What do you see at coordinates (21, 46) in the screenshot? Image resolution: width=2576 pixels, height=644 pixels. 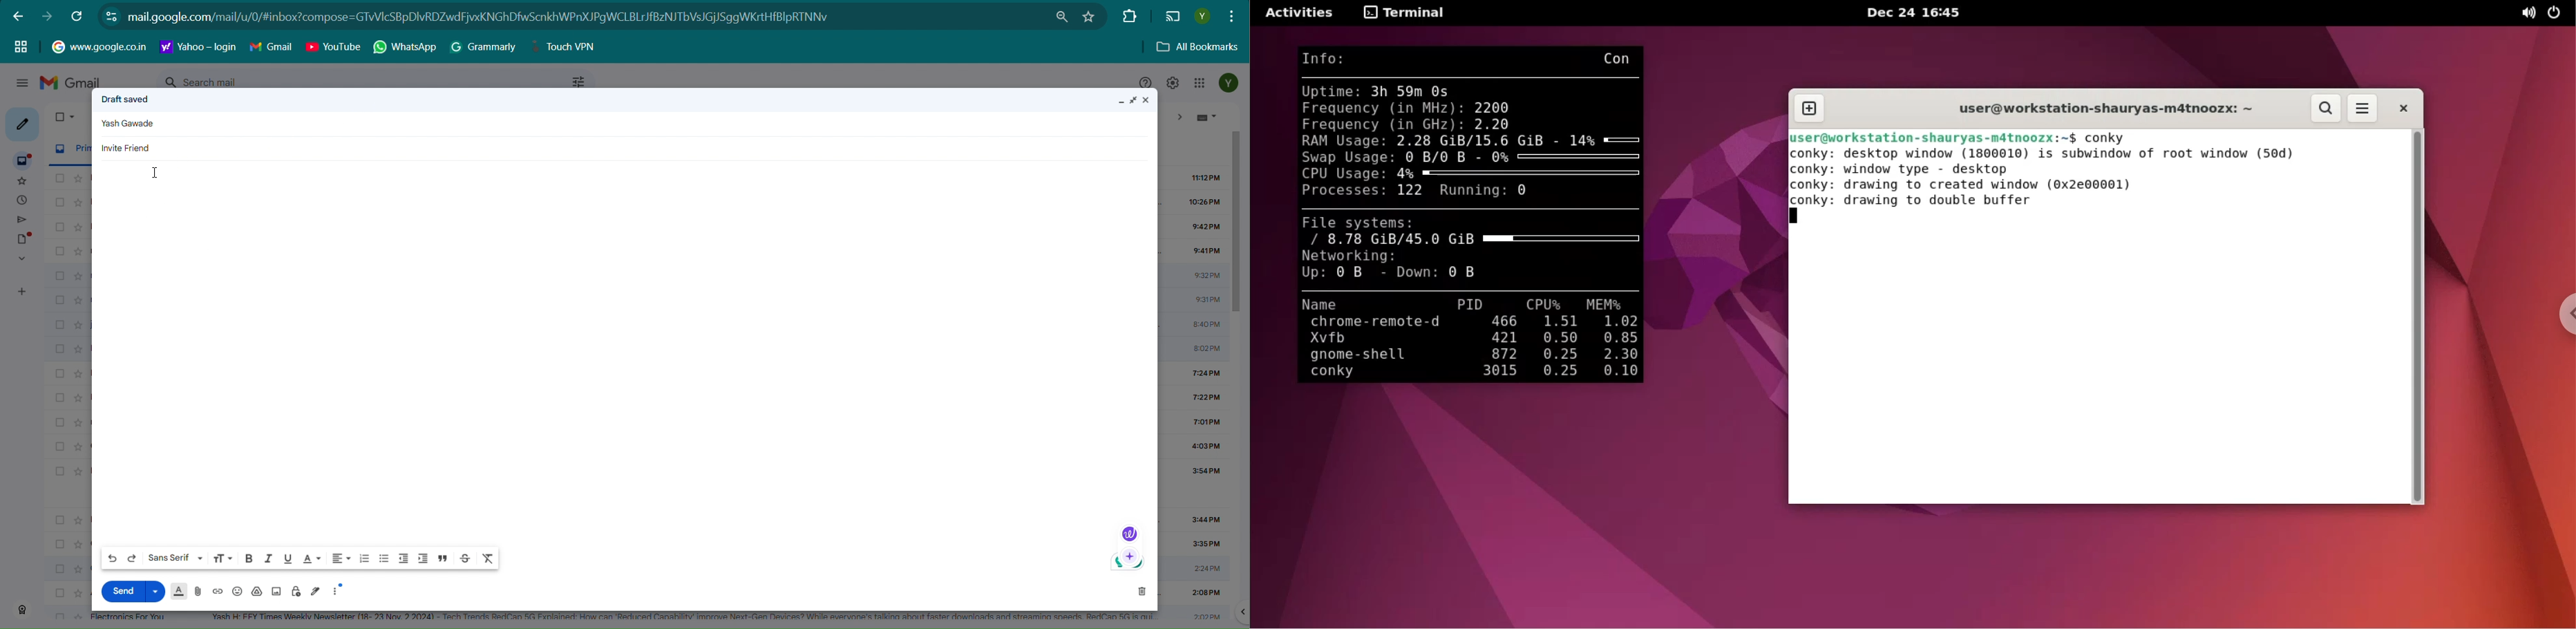 I see `Tag group` at bounding box center [21, 46].